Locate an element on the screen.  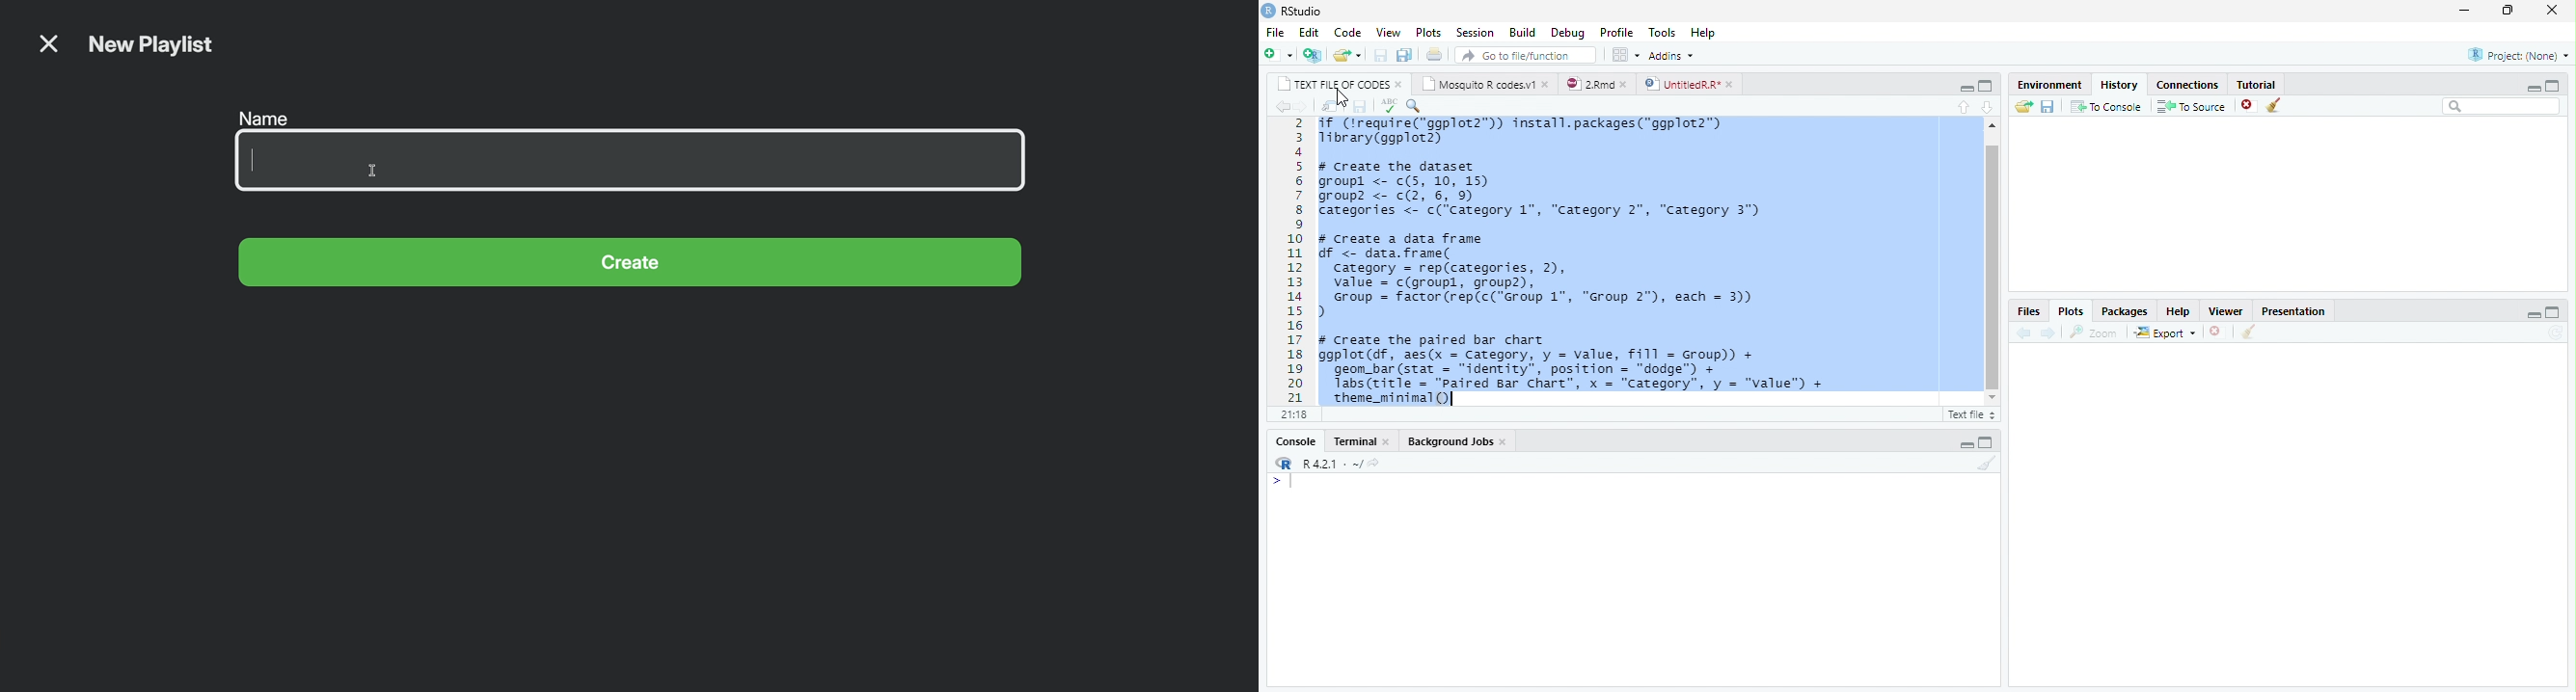
packages is located at coordinates (2125, 309).